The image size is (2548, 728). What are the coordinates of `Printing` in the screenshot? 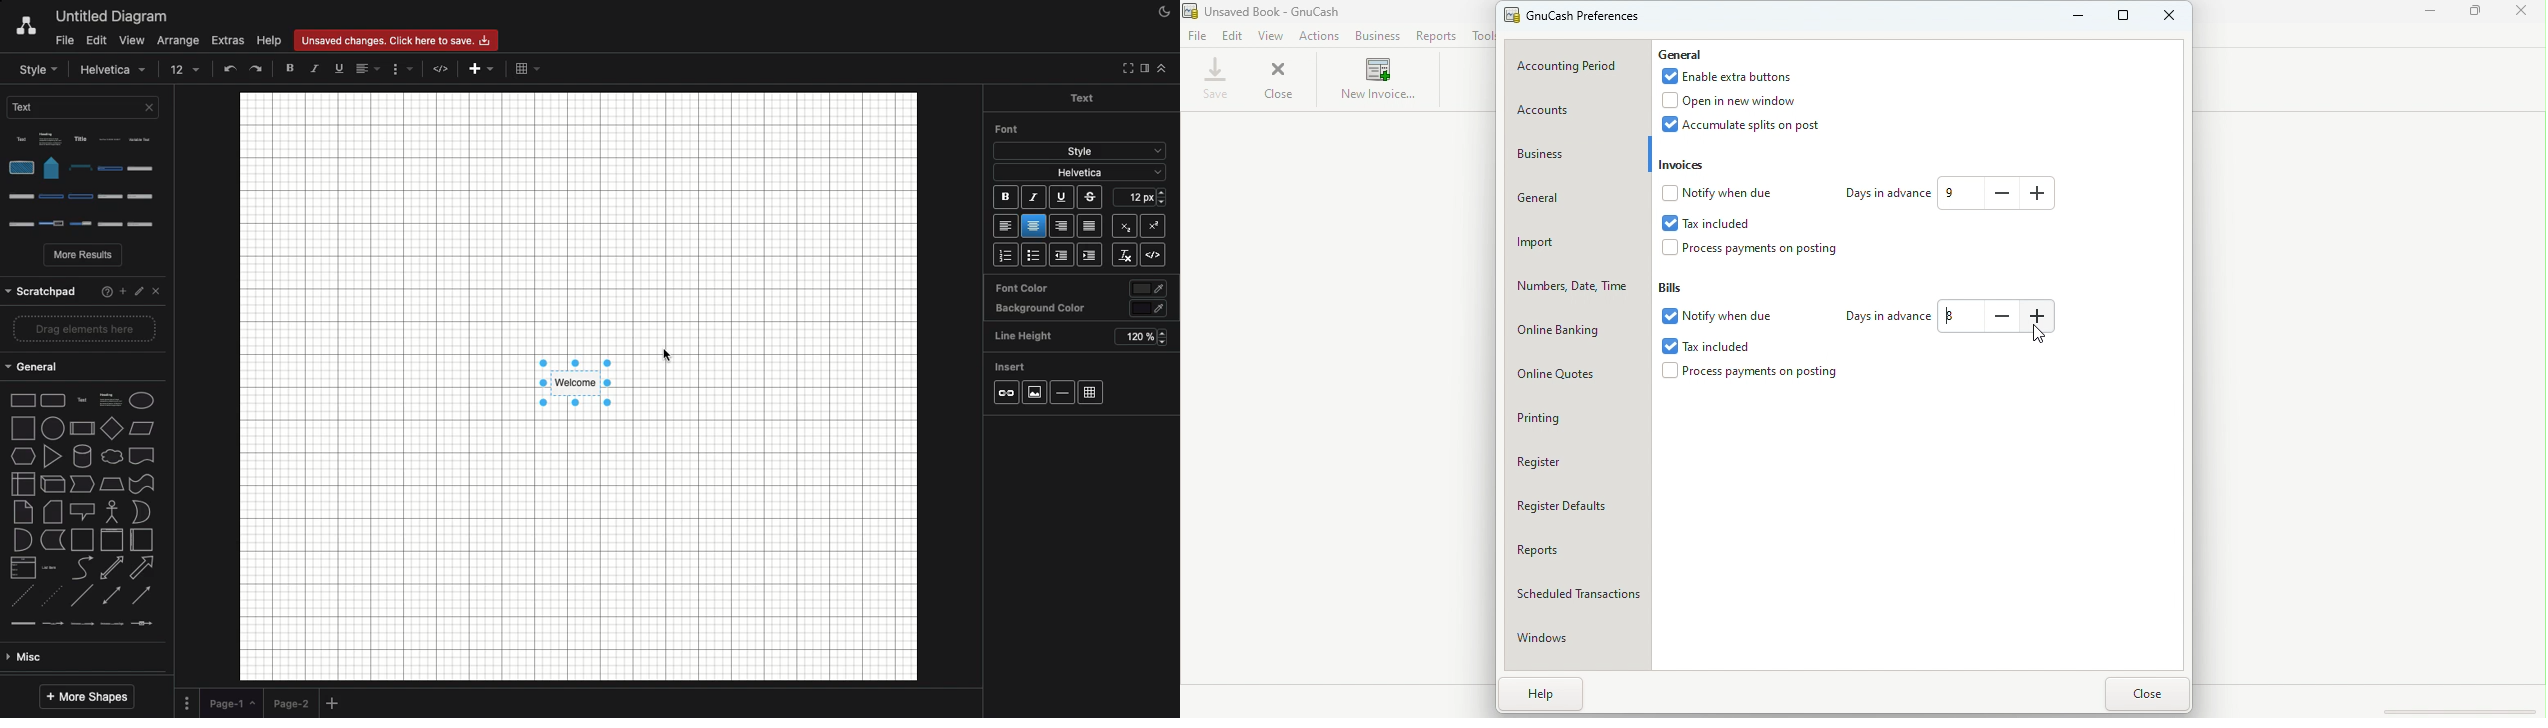 It's located at (1577, 416).